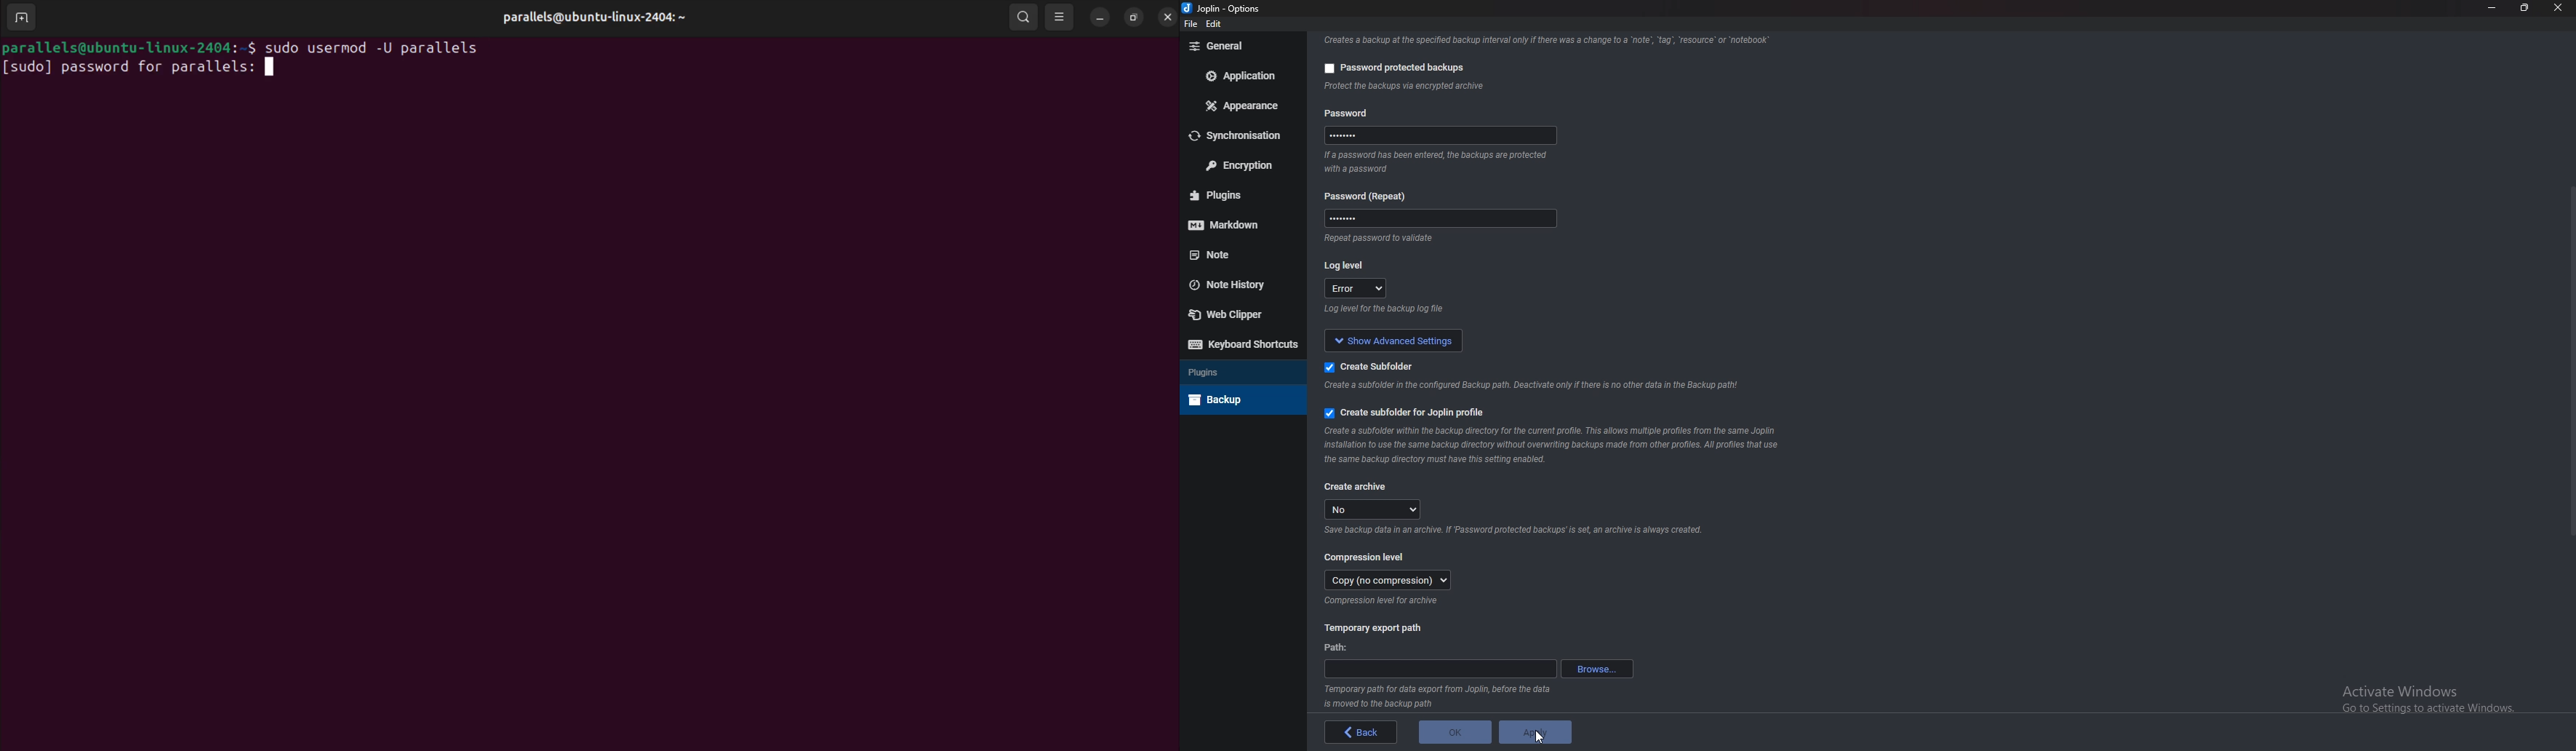 The height and width of the screenshot is (756, 2576). Describe the element at coordinates (1512, 533) in the screenshot. I see `Info` at that location.